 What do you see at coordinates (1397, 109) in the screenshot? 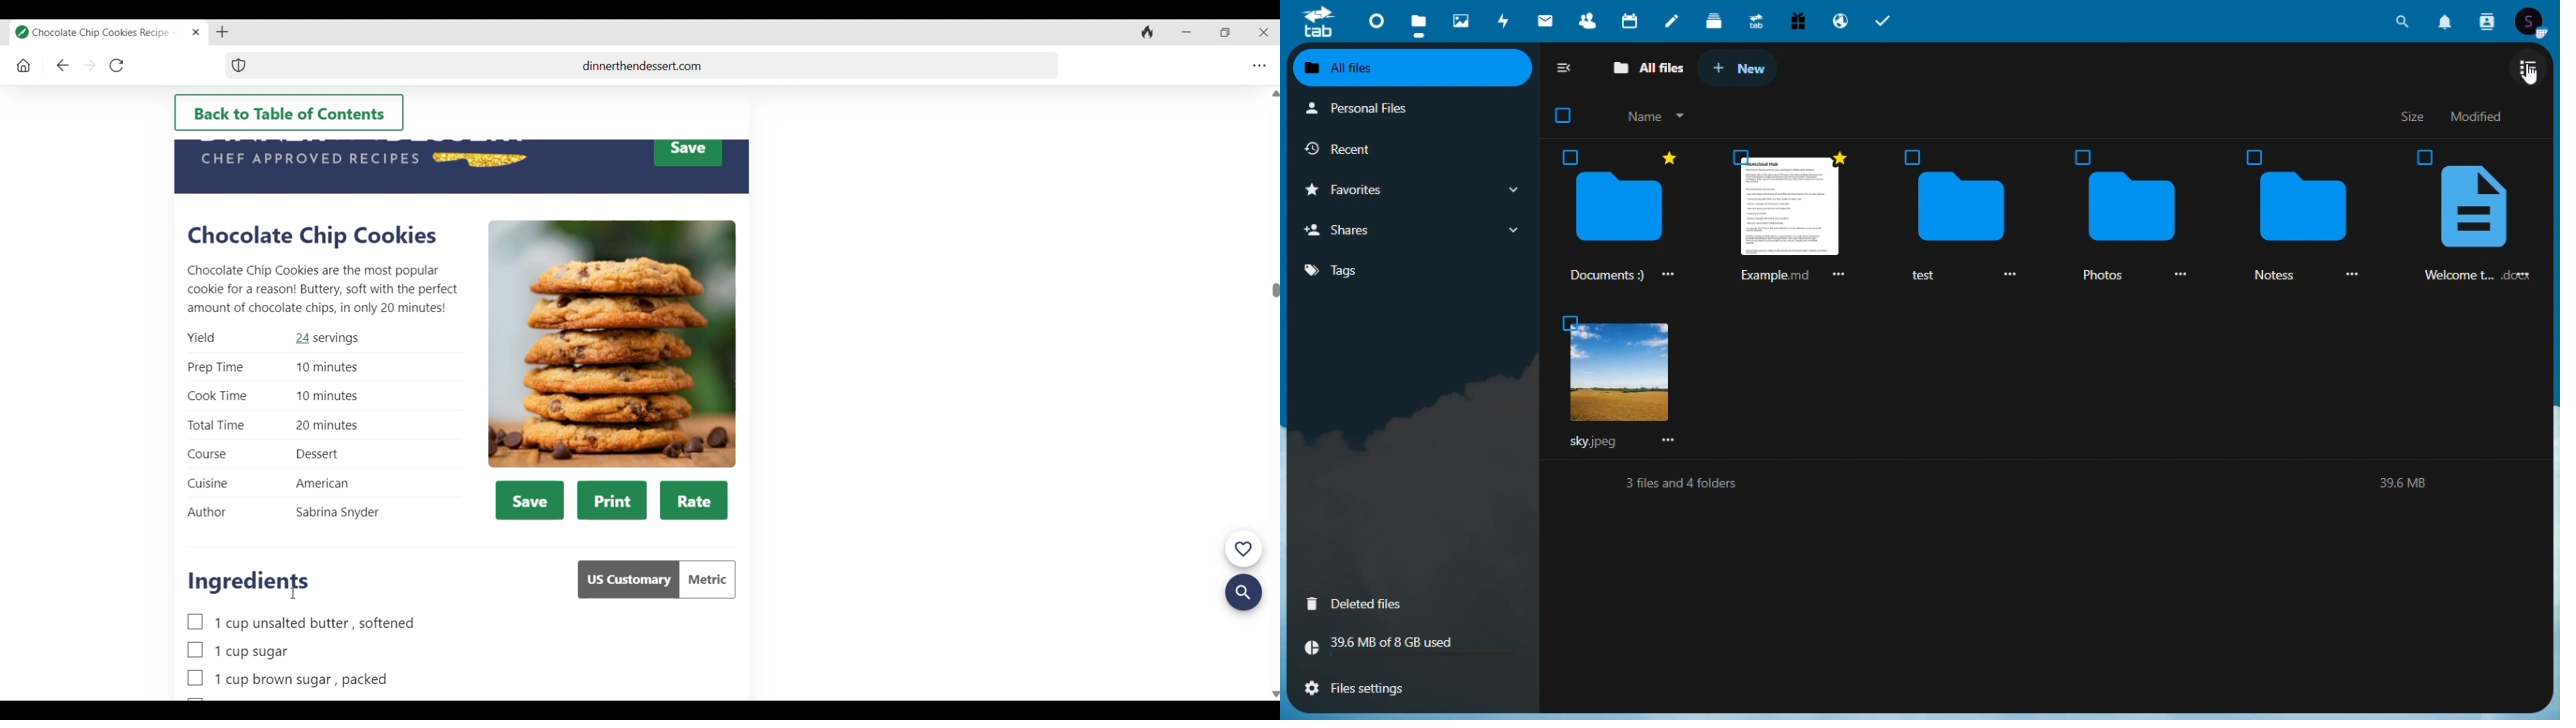
I see `personal files` at bounding box center [1397, 109].